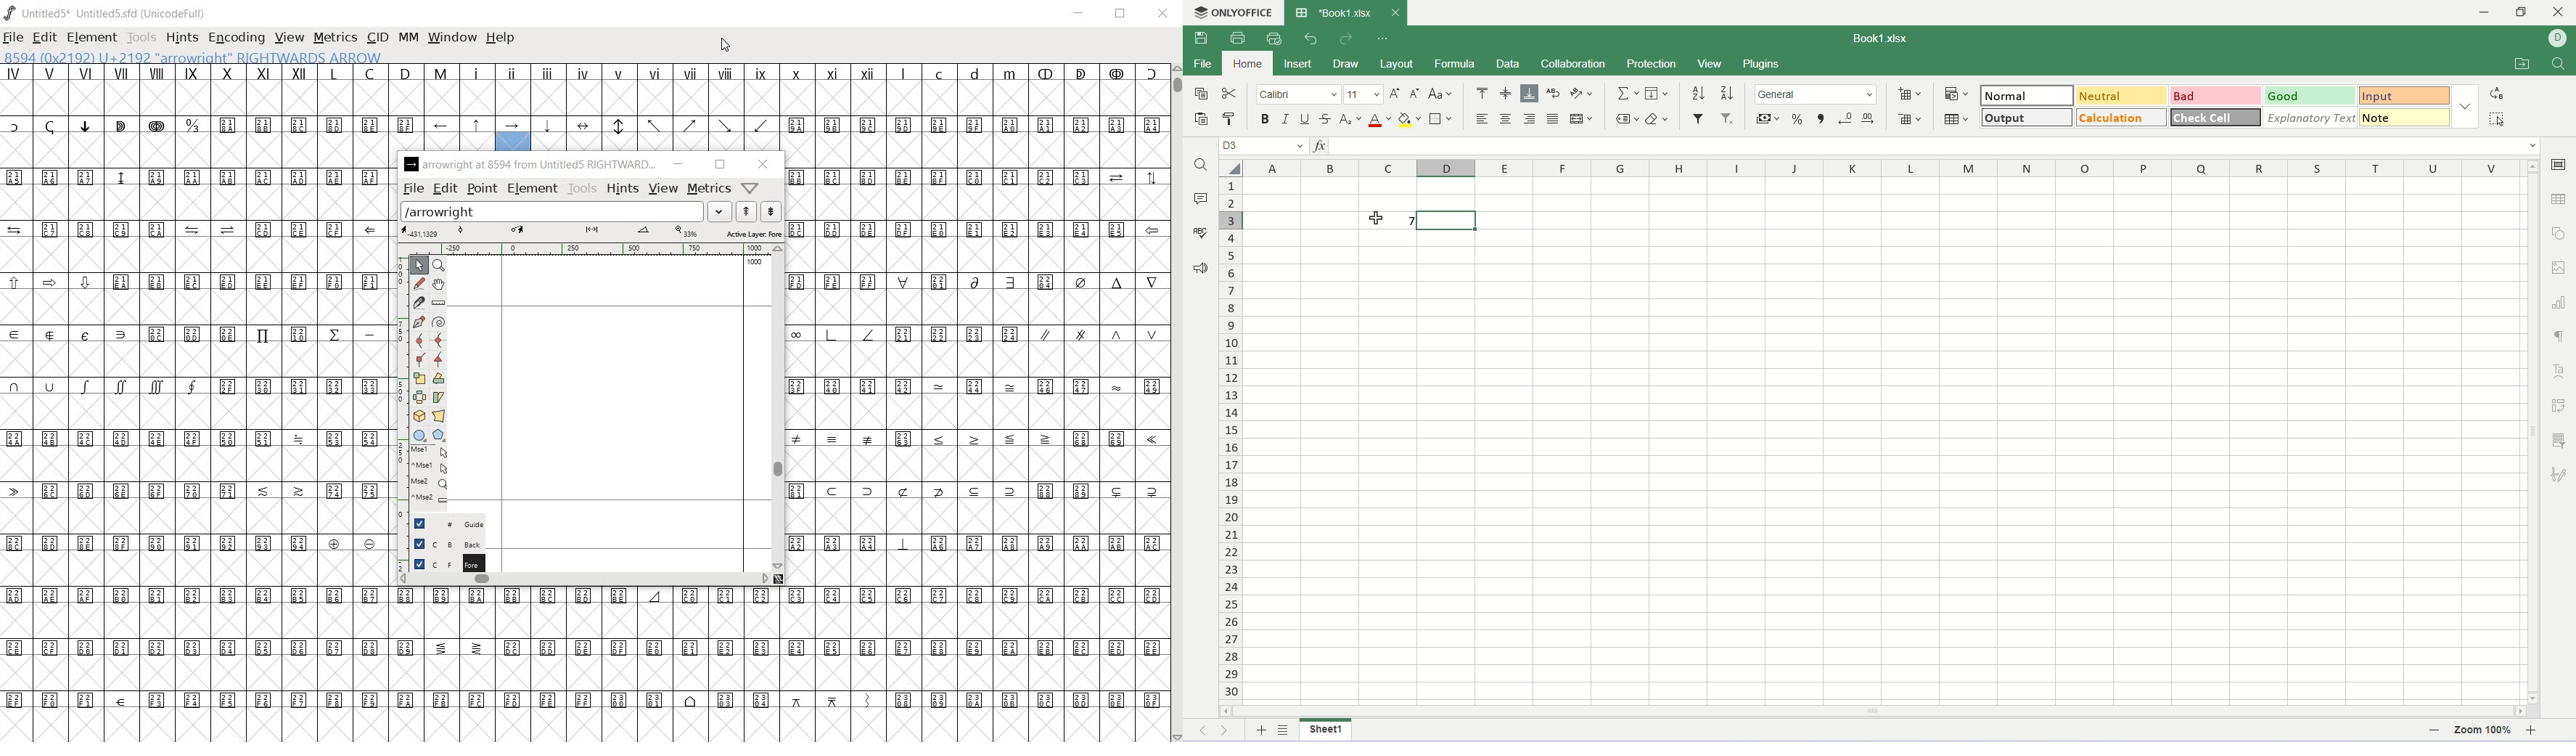 The width and height of the screenshot is (2576, 756). I want to click on edit, so click(444, 188).